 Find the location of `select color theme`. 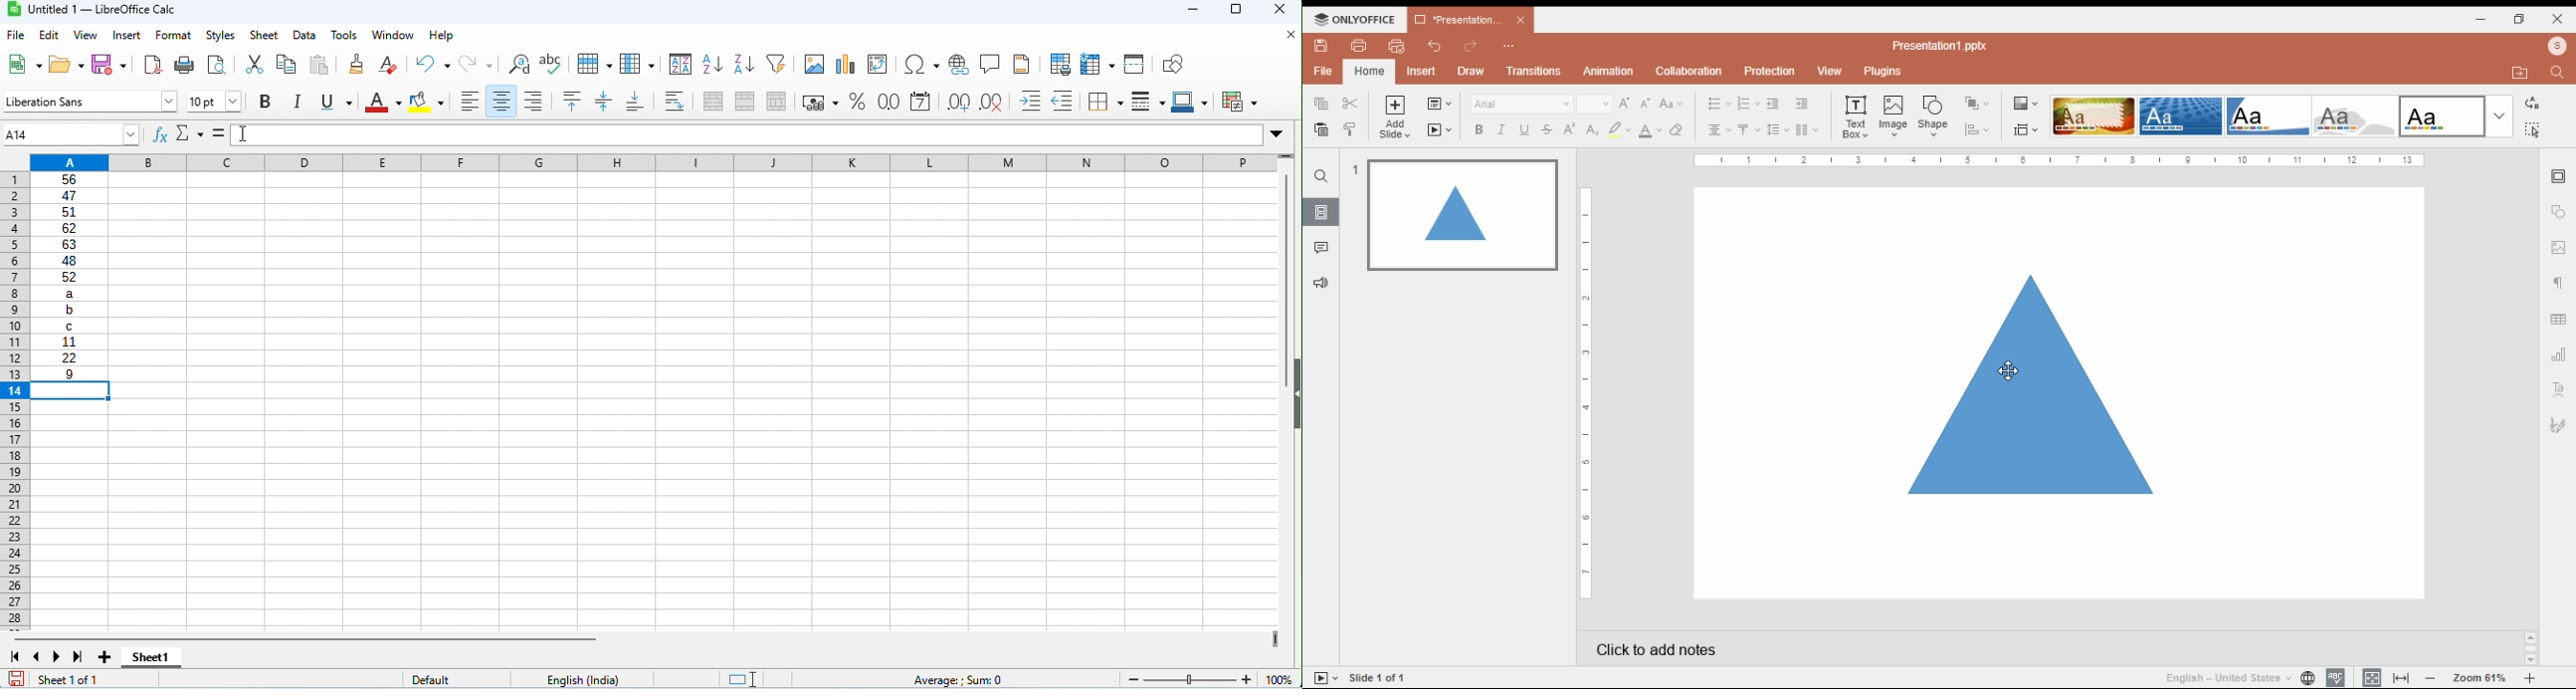

select color theme is located at coordinates (2027, 104).